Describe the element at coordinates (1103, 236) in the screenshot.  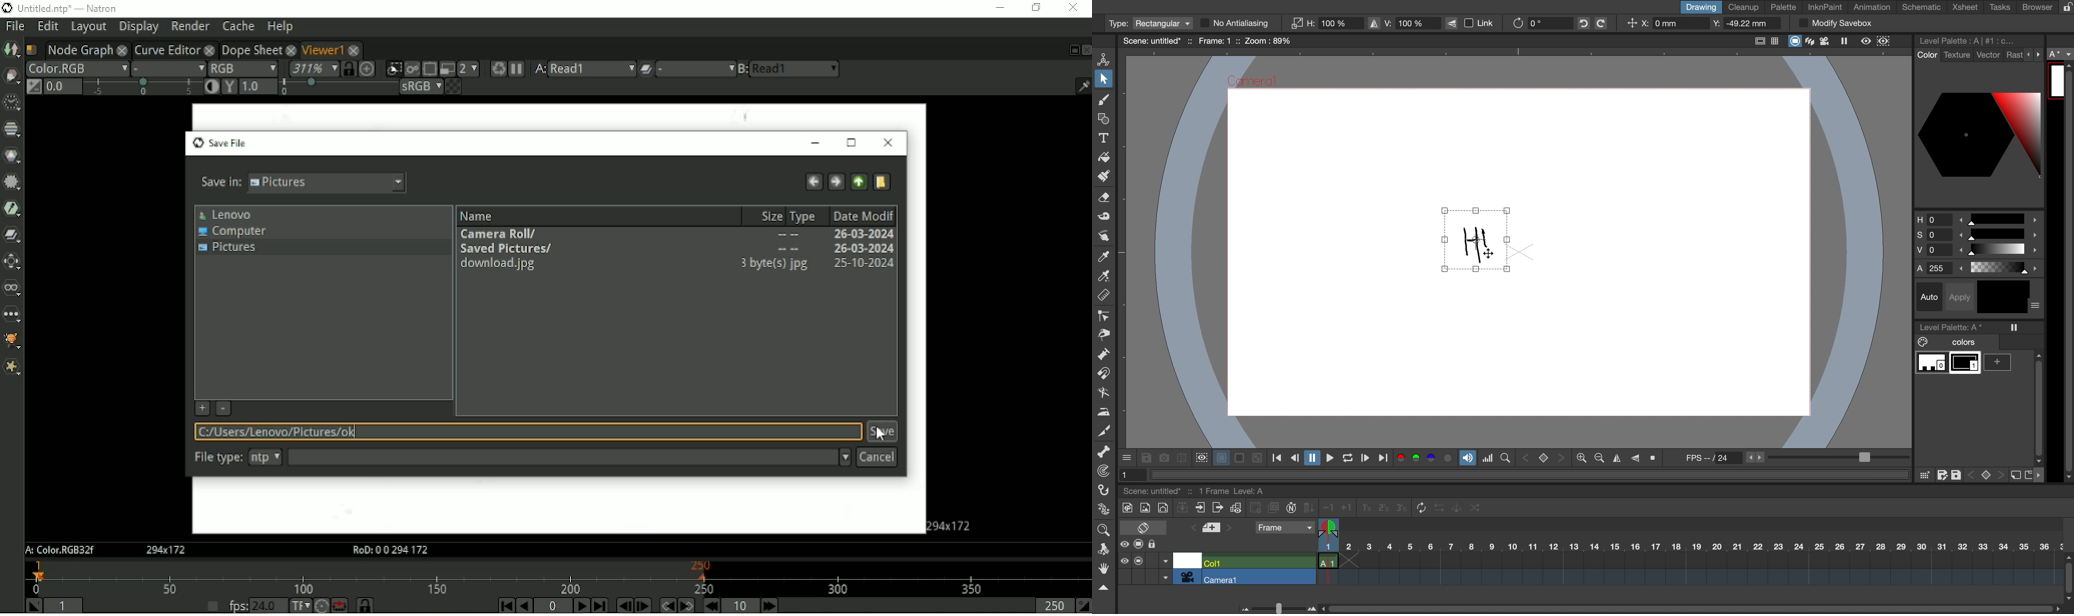
I see `finger tool` at that location.